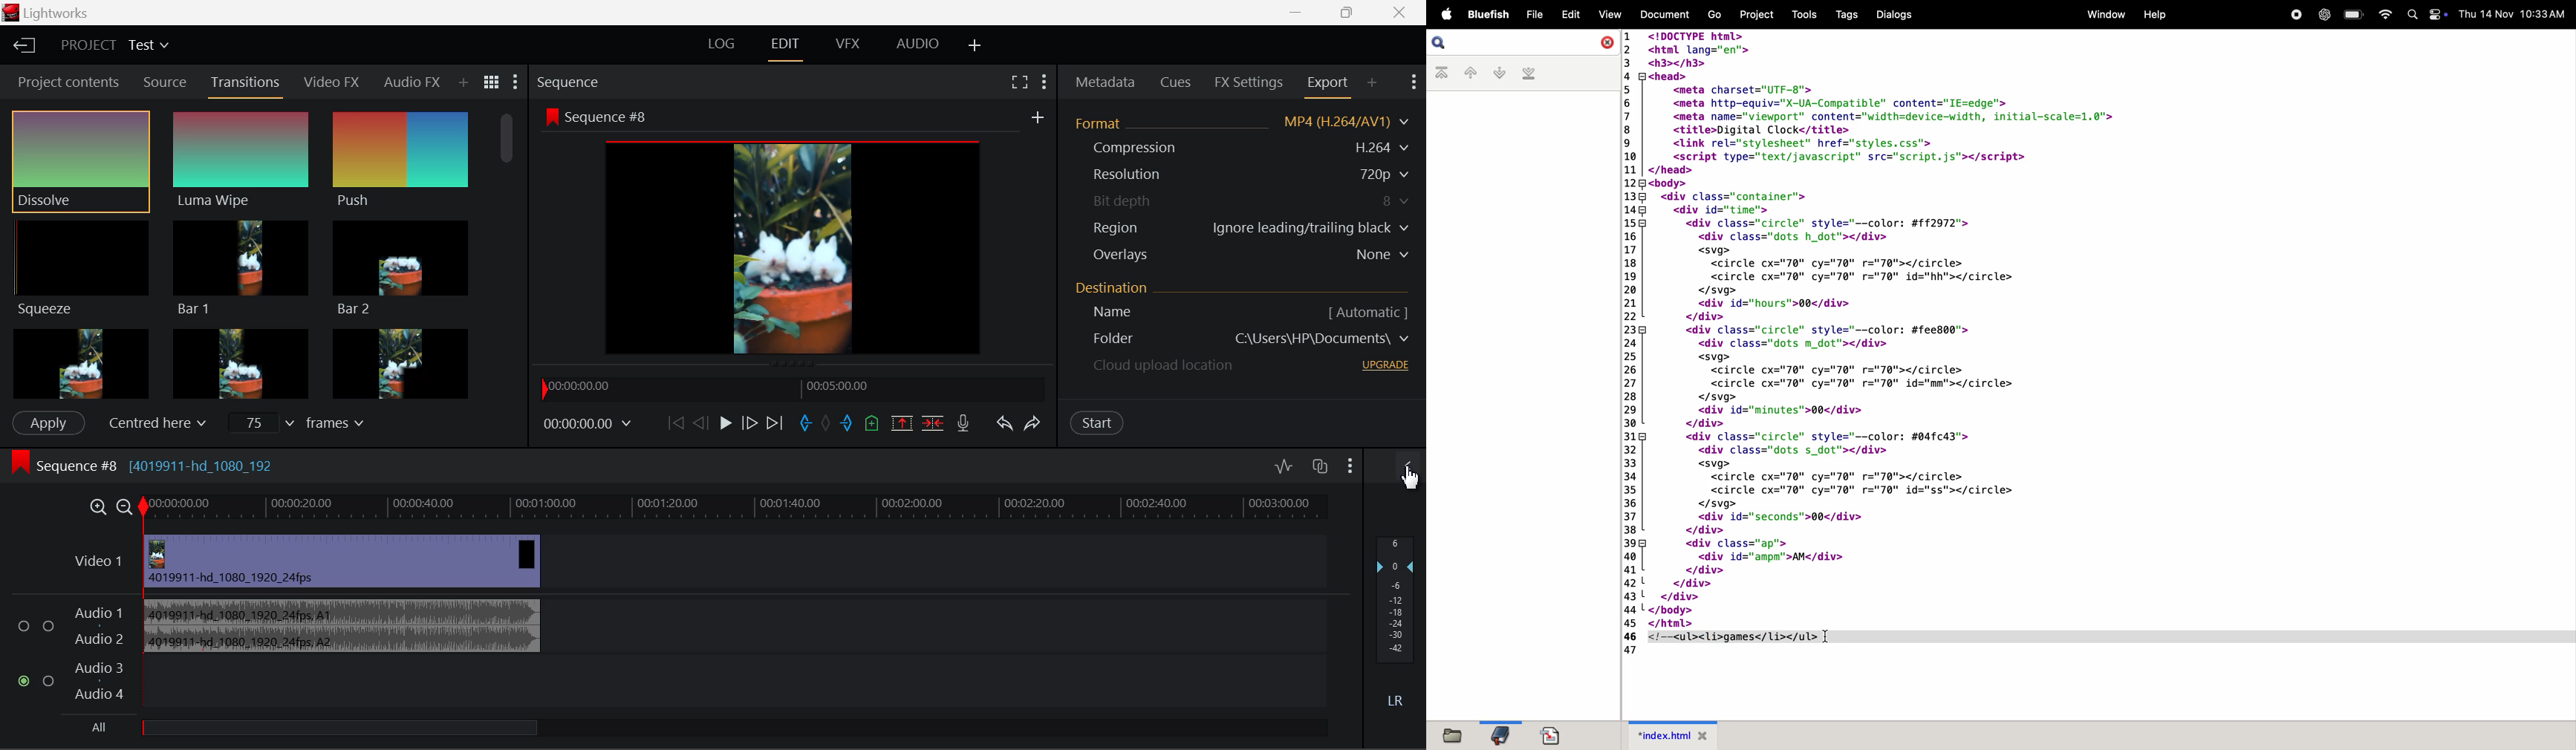 Image resolution: width=2576 pixels, height=756 pixels. Describe the element at coordinates (1239, 147) in the screenshot. I see `Compression` at that location.